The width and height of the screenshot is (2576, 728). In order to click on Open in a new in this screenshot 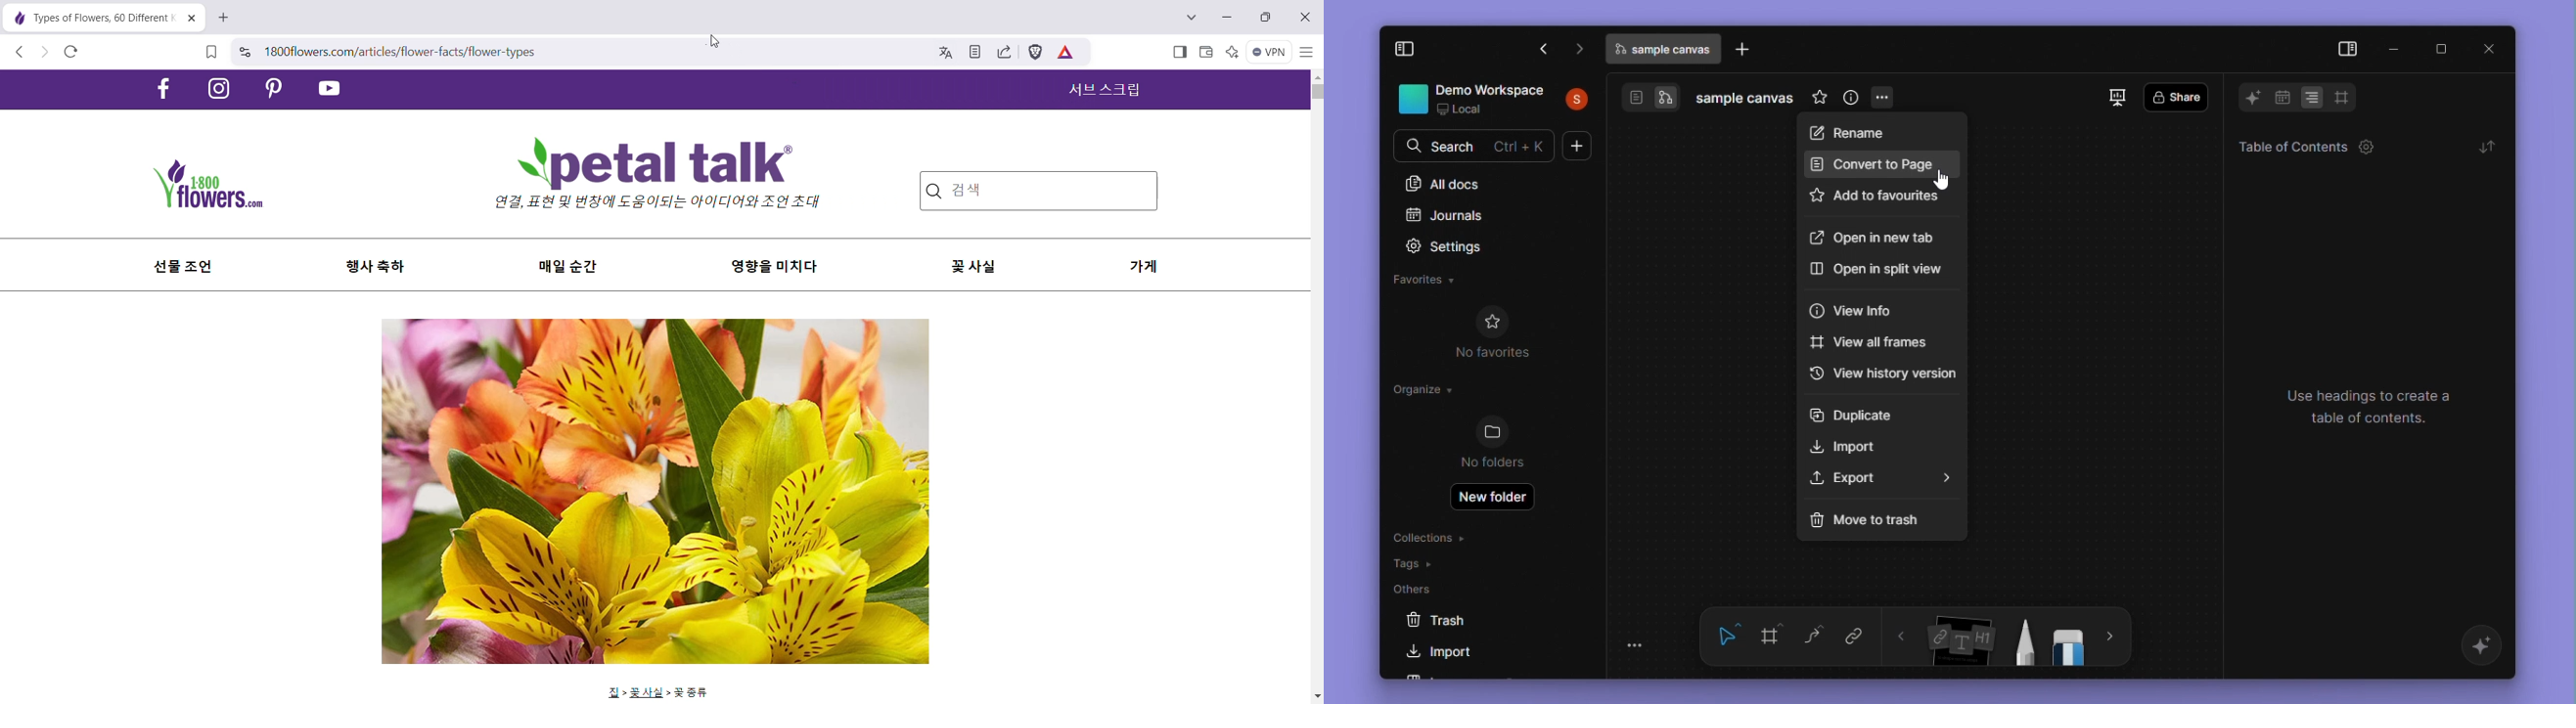, I will do `click(1875, 236)`.